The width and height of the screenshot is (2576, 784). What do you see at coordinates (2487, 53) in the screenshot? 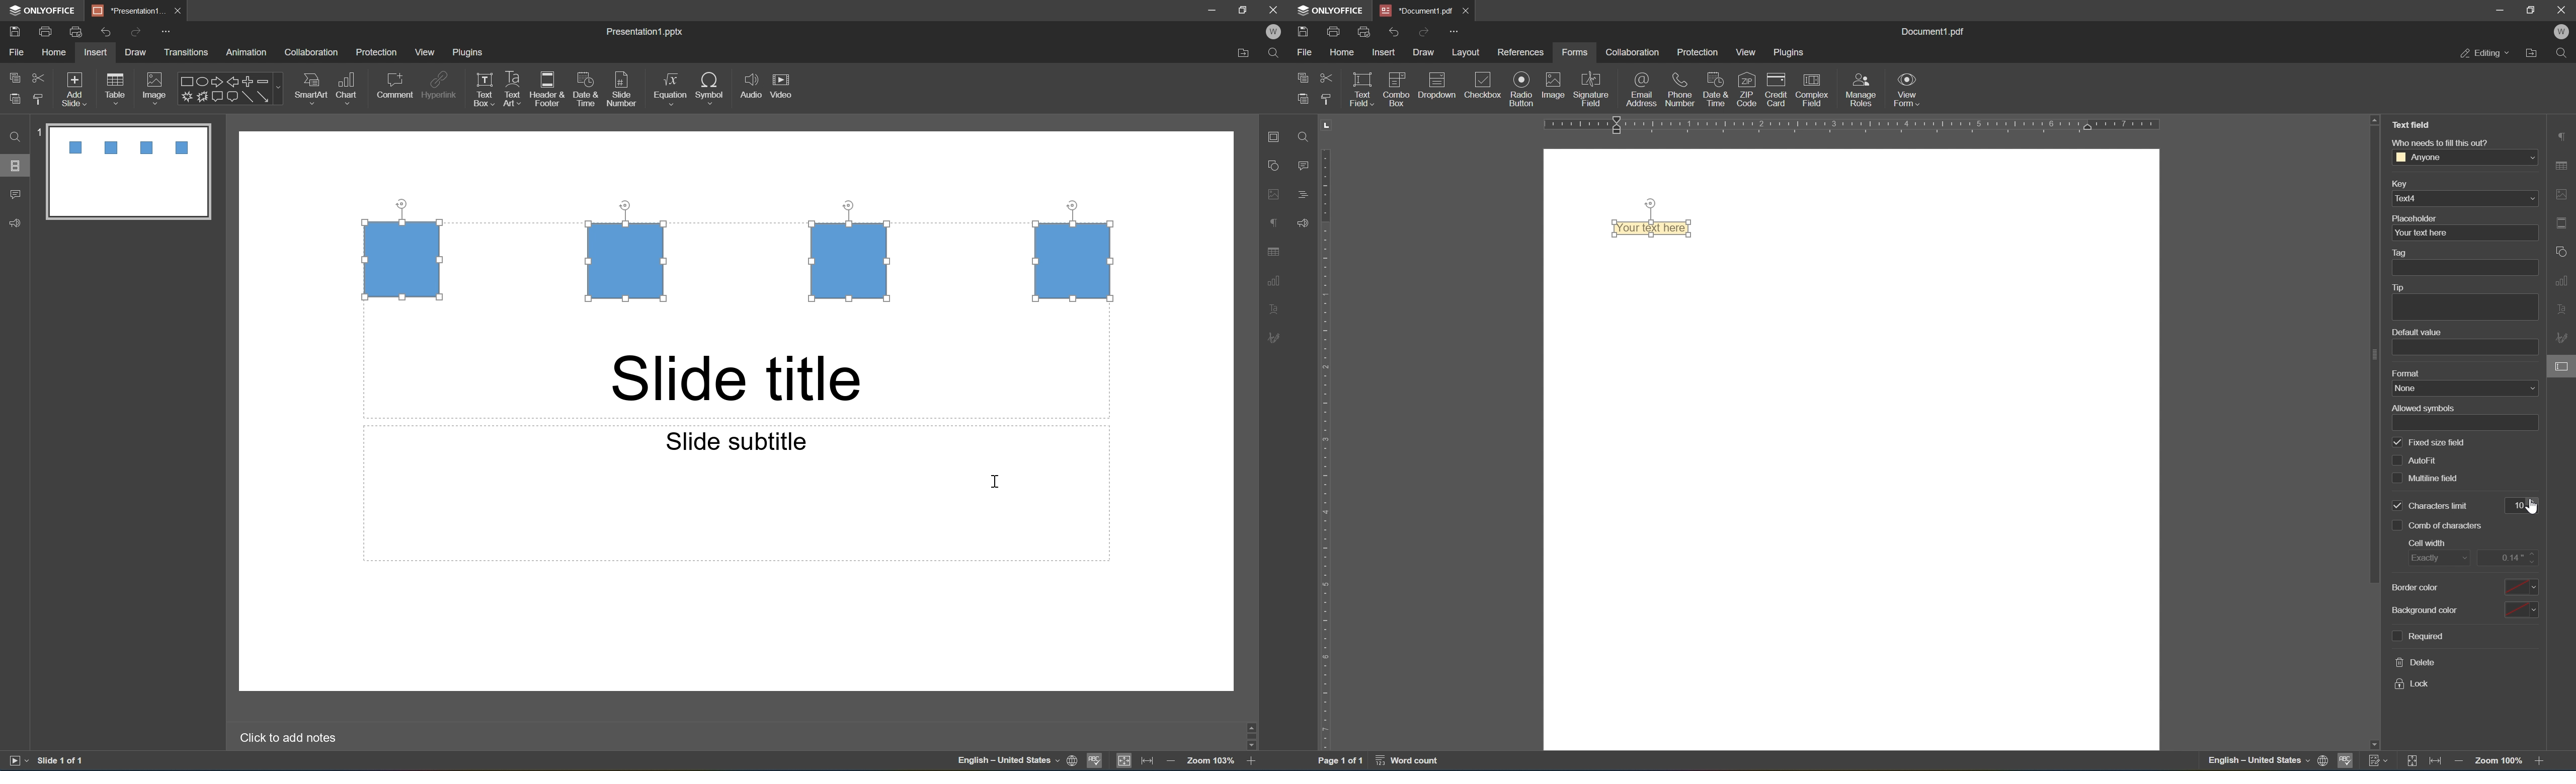
I see `editing` at bounding box center [2487, 53].